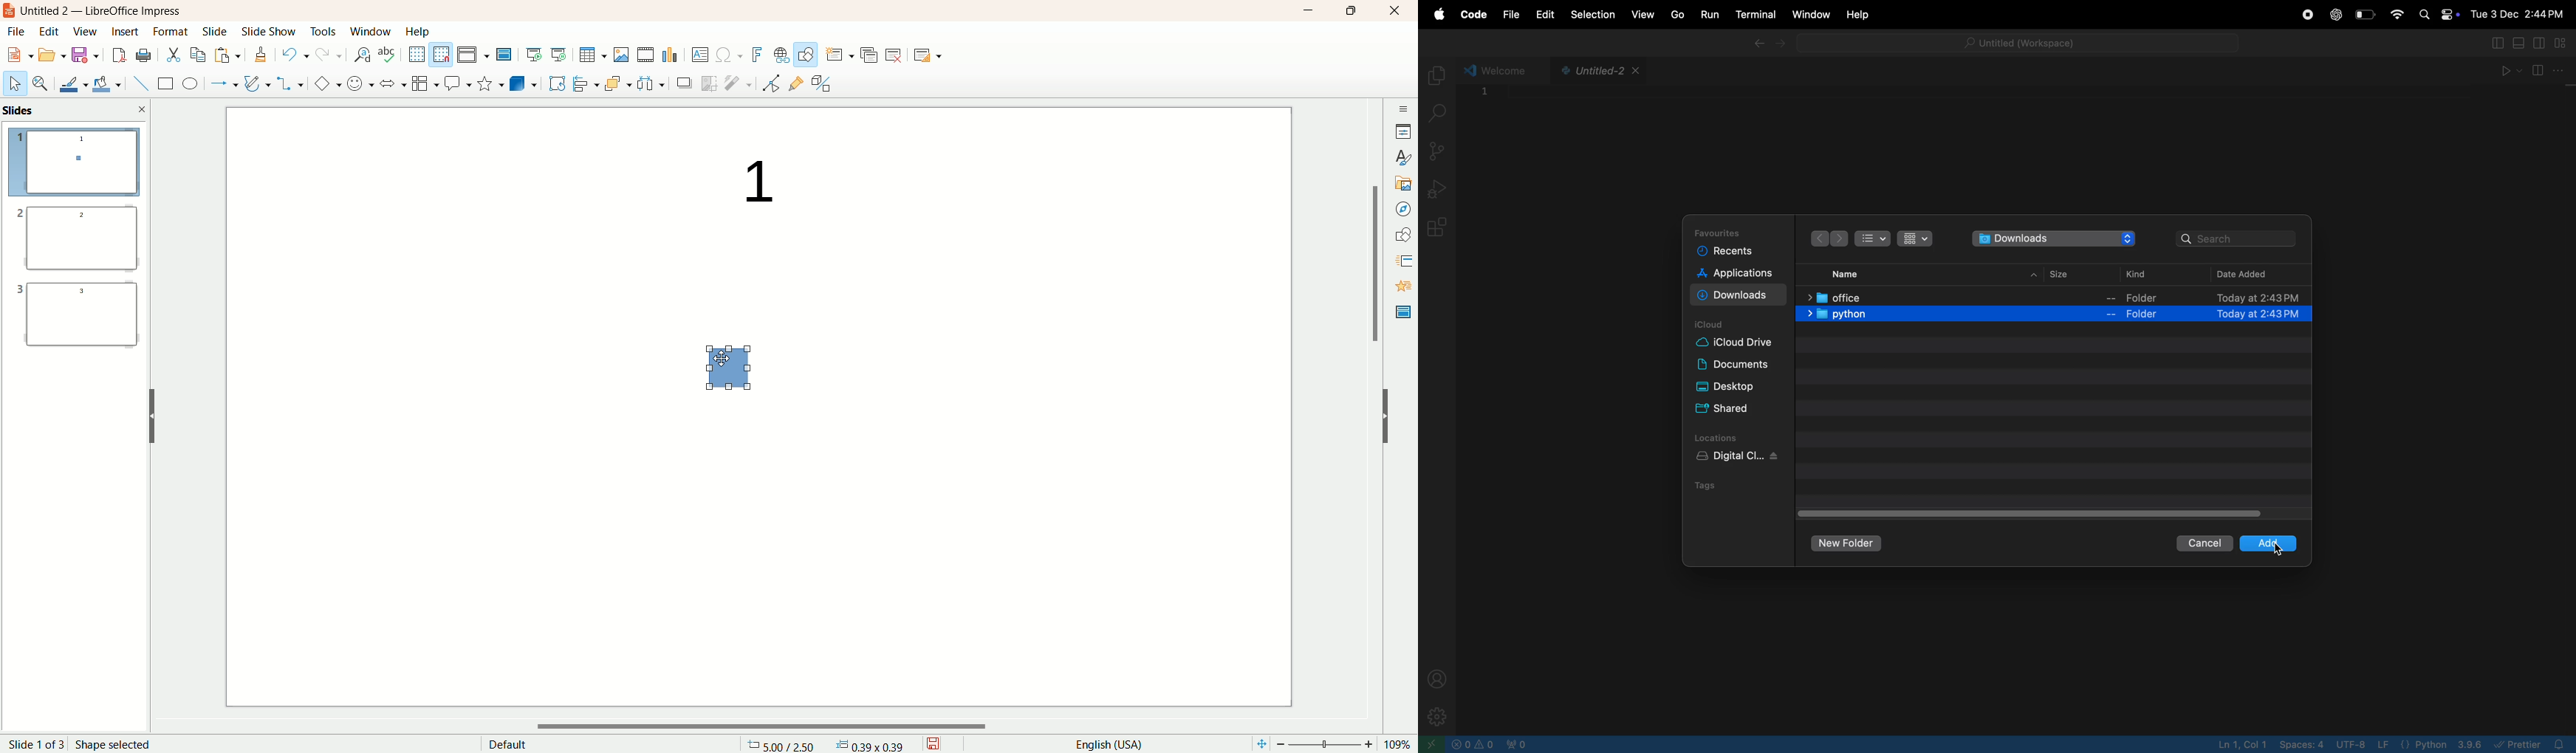  What do you see at coordinates (1374, 410) in the screenshot?
I see `vertical scroll bar` at bounding box center [1374, 410].